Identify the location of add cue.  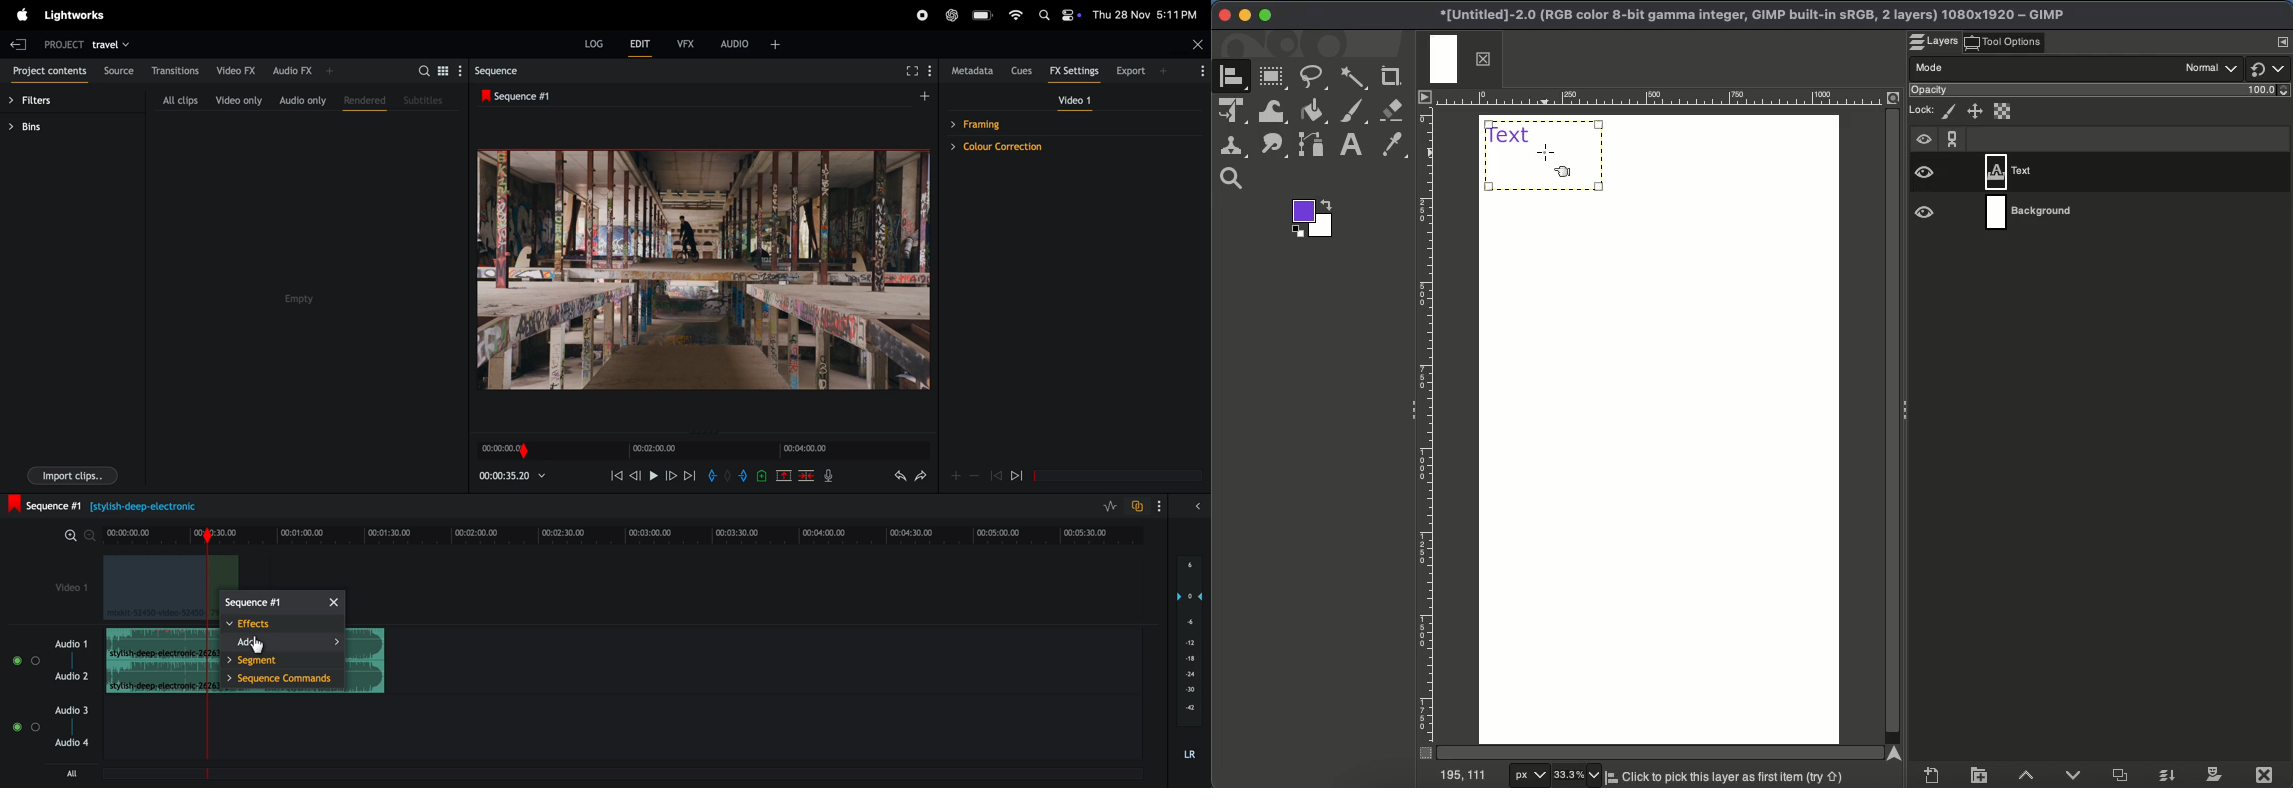
(760, 477).